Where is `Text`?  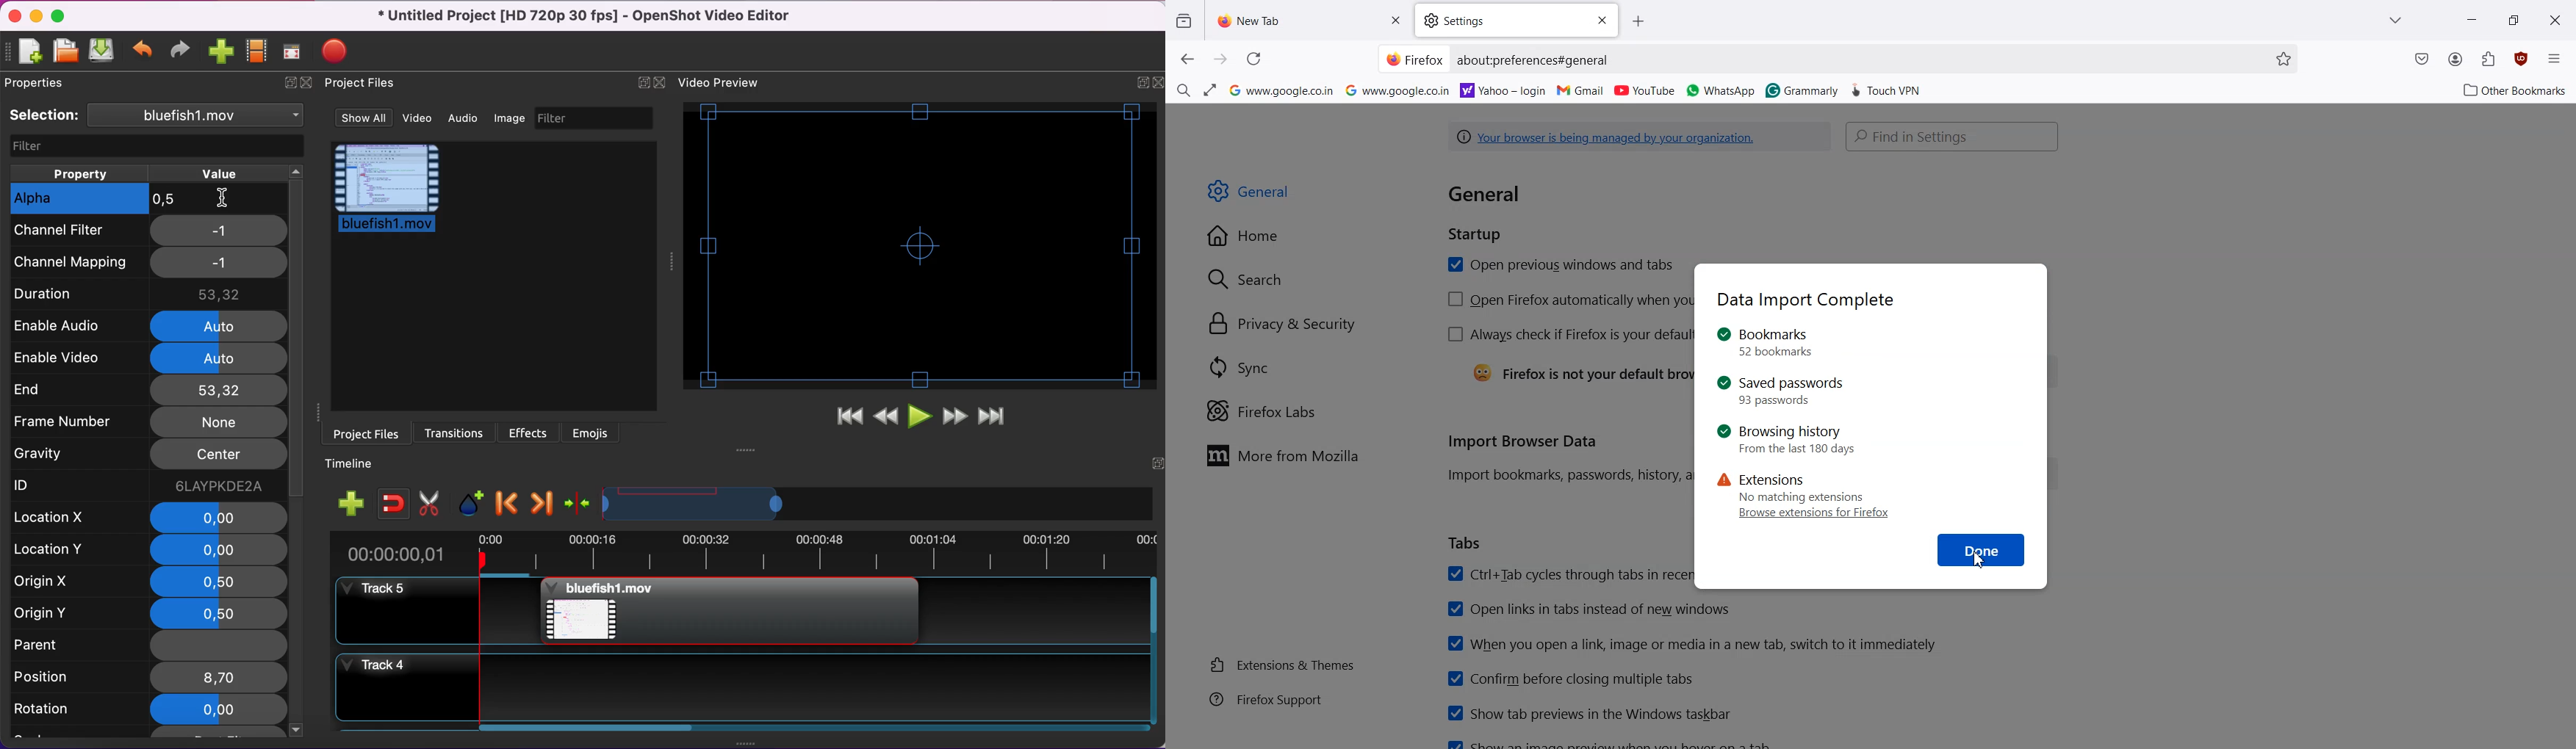
Text is located at coordinates (1500, 211).